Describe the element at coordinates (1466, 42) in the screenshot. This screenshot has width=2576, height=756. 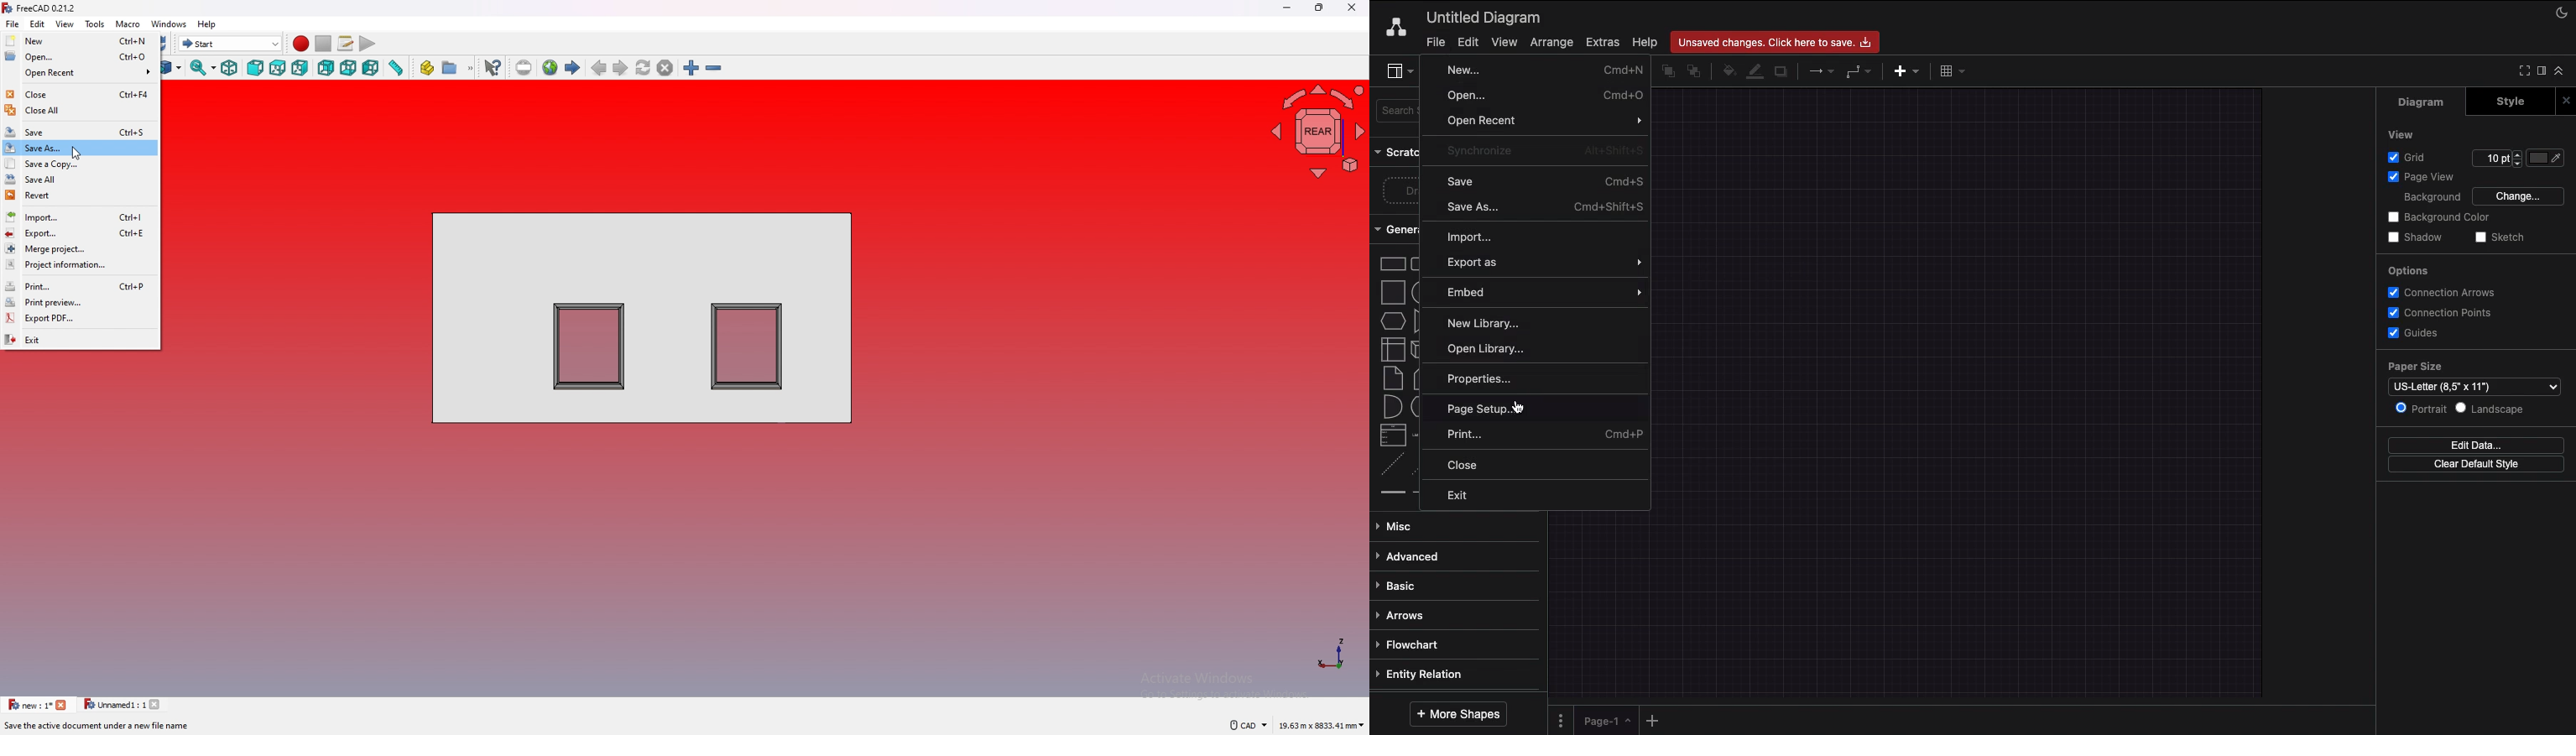
I see `Edit` at that location.